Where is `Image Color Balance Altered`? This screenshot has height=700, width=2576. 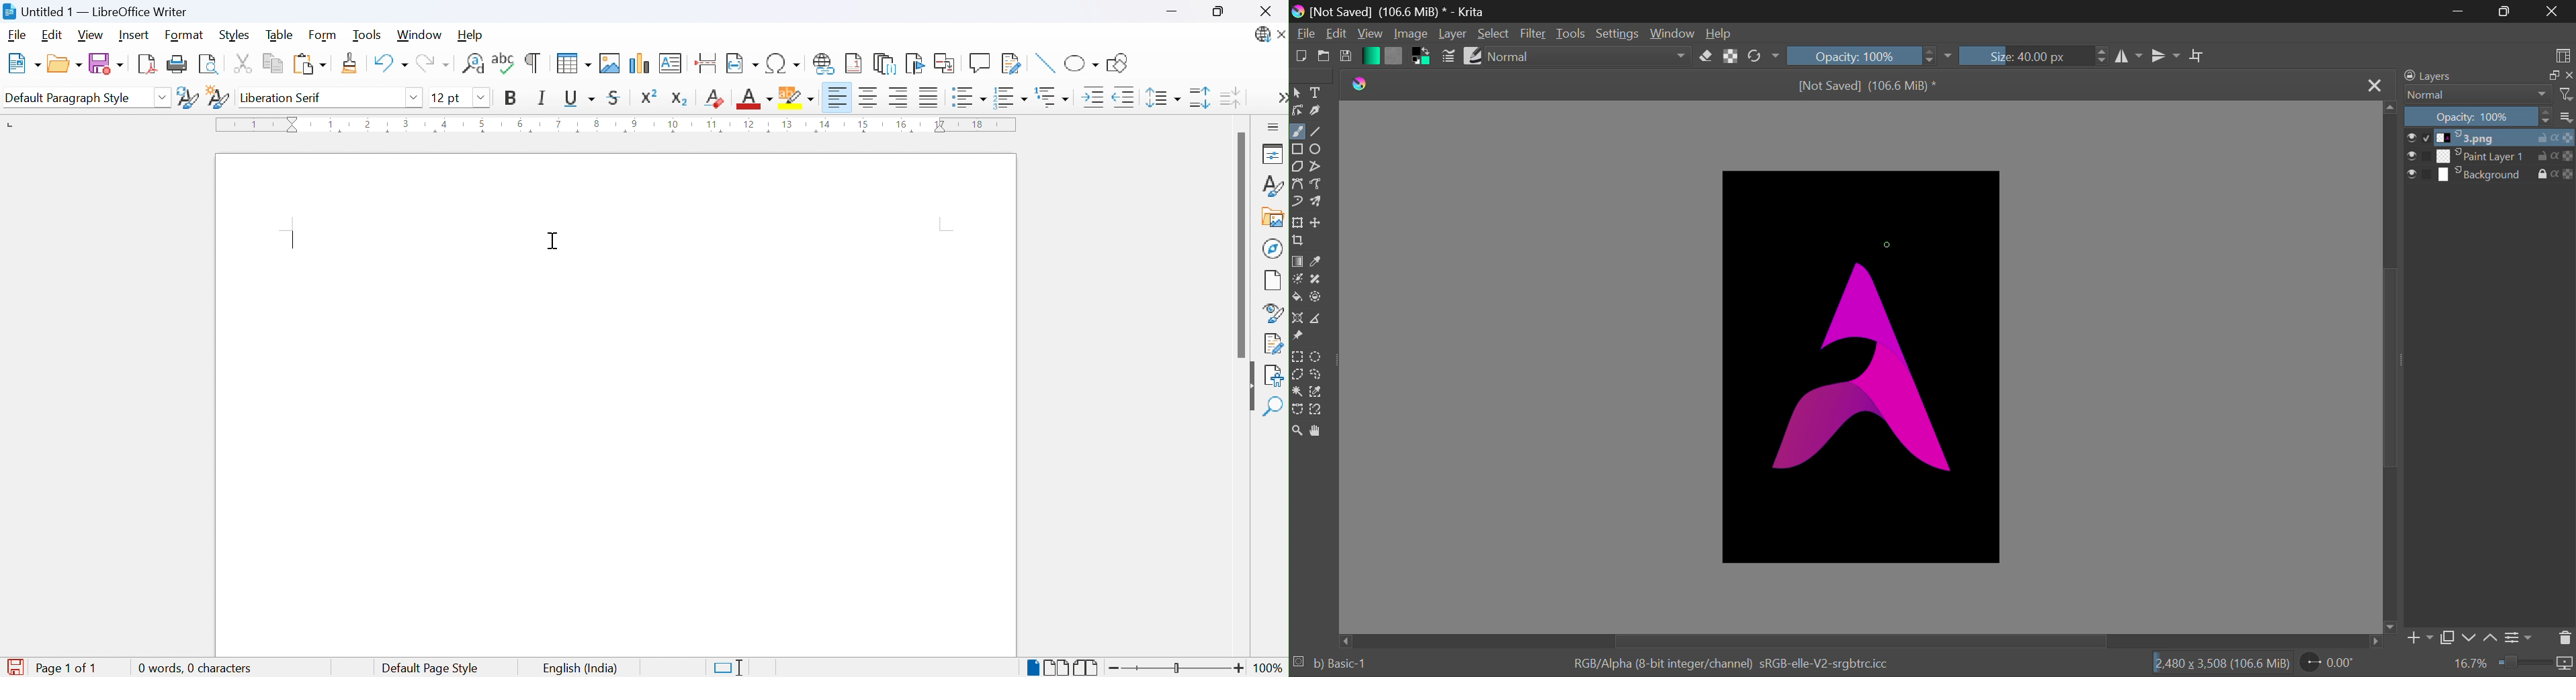 Image Color Balance Altered is located at coordinates (1860, 369).